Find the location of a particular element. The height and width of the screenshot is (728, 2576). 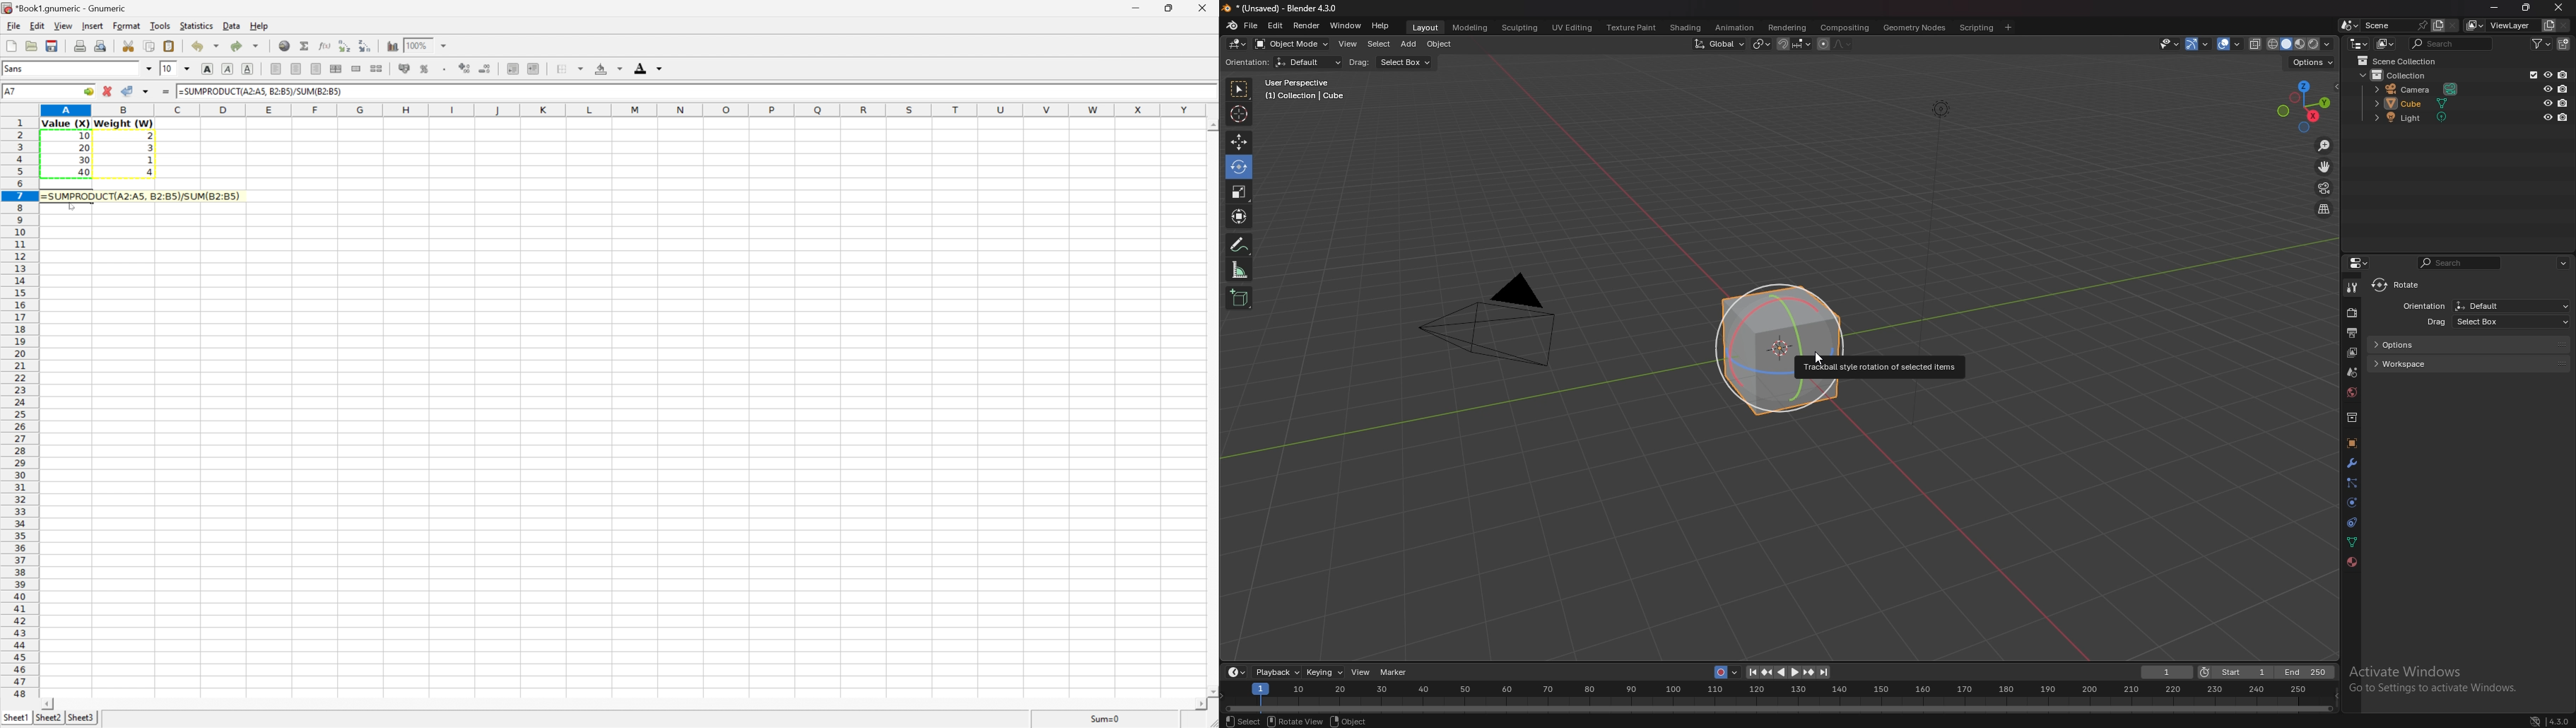

close is located at coordinates (2558, 8).